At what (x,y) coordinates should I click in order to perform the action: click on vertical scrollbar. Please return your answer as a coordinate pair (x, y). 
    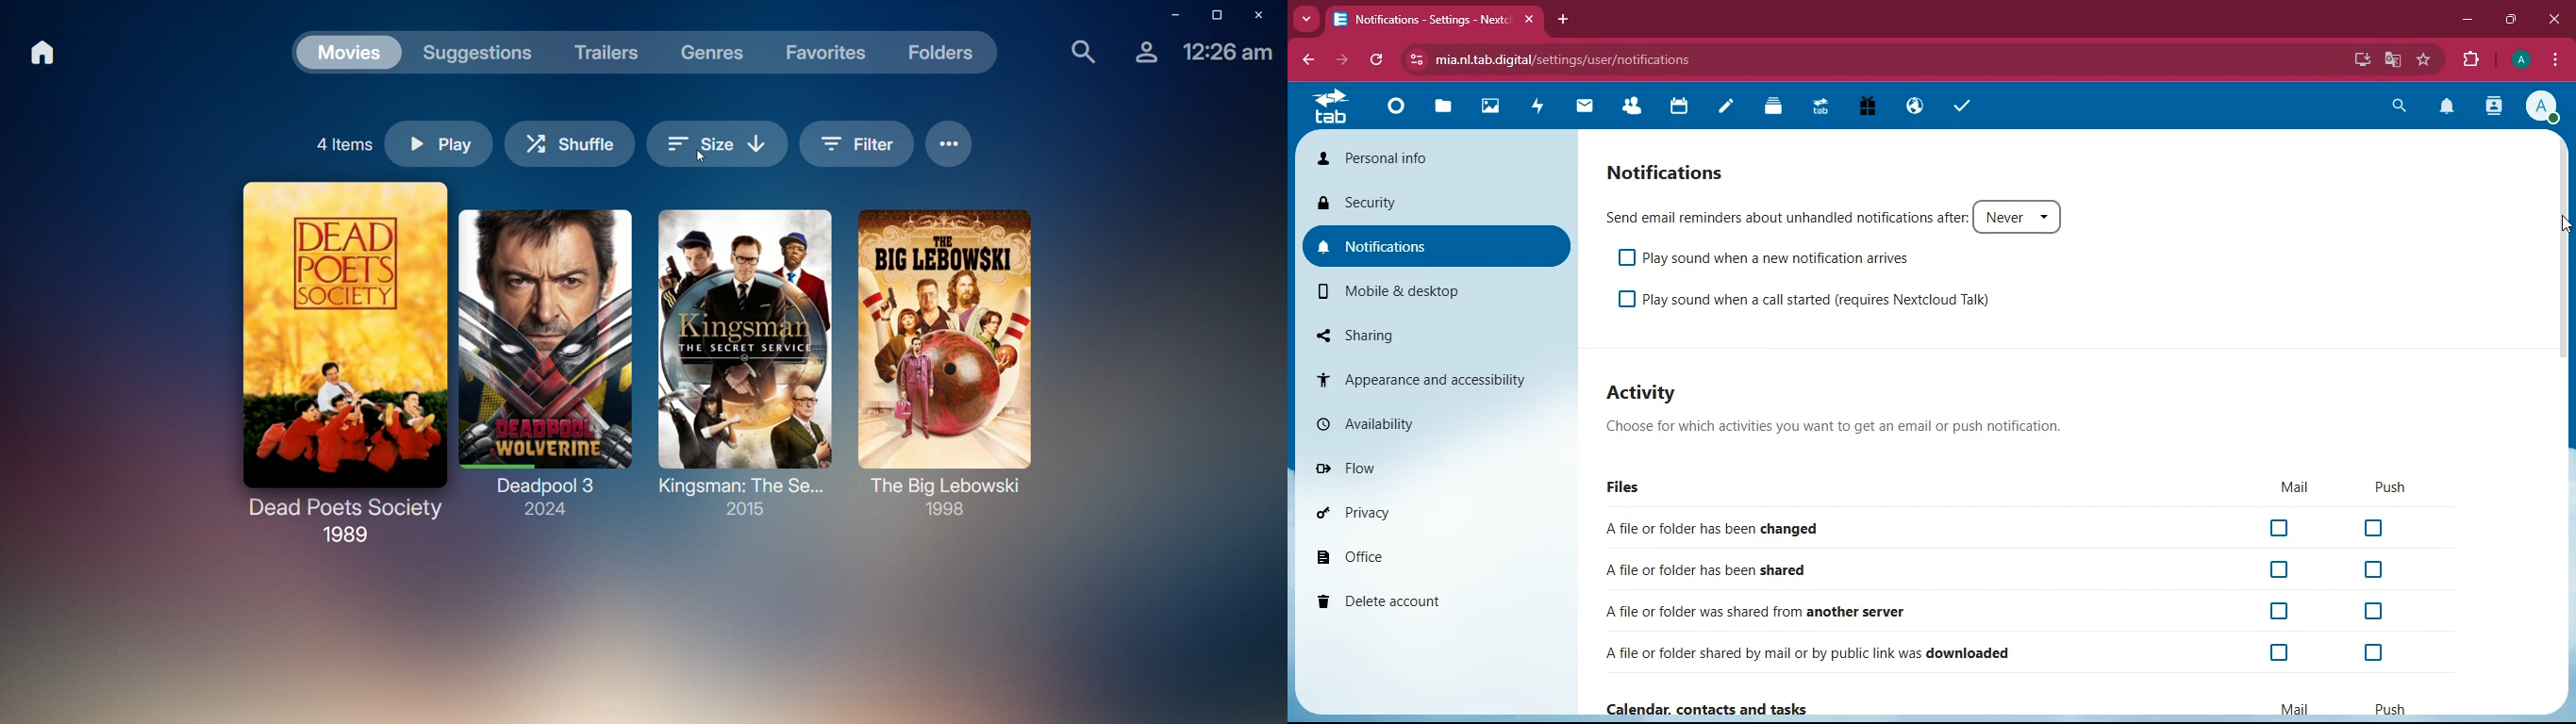
    Looking at the image, I should click on (2562, 249).